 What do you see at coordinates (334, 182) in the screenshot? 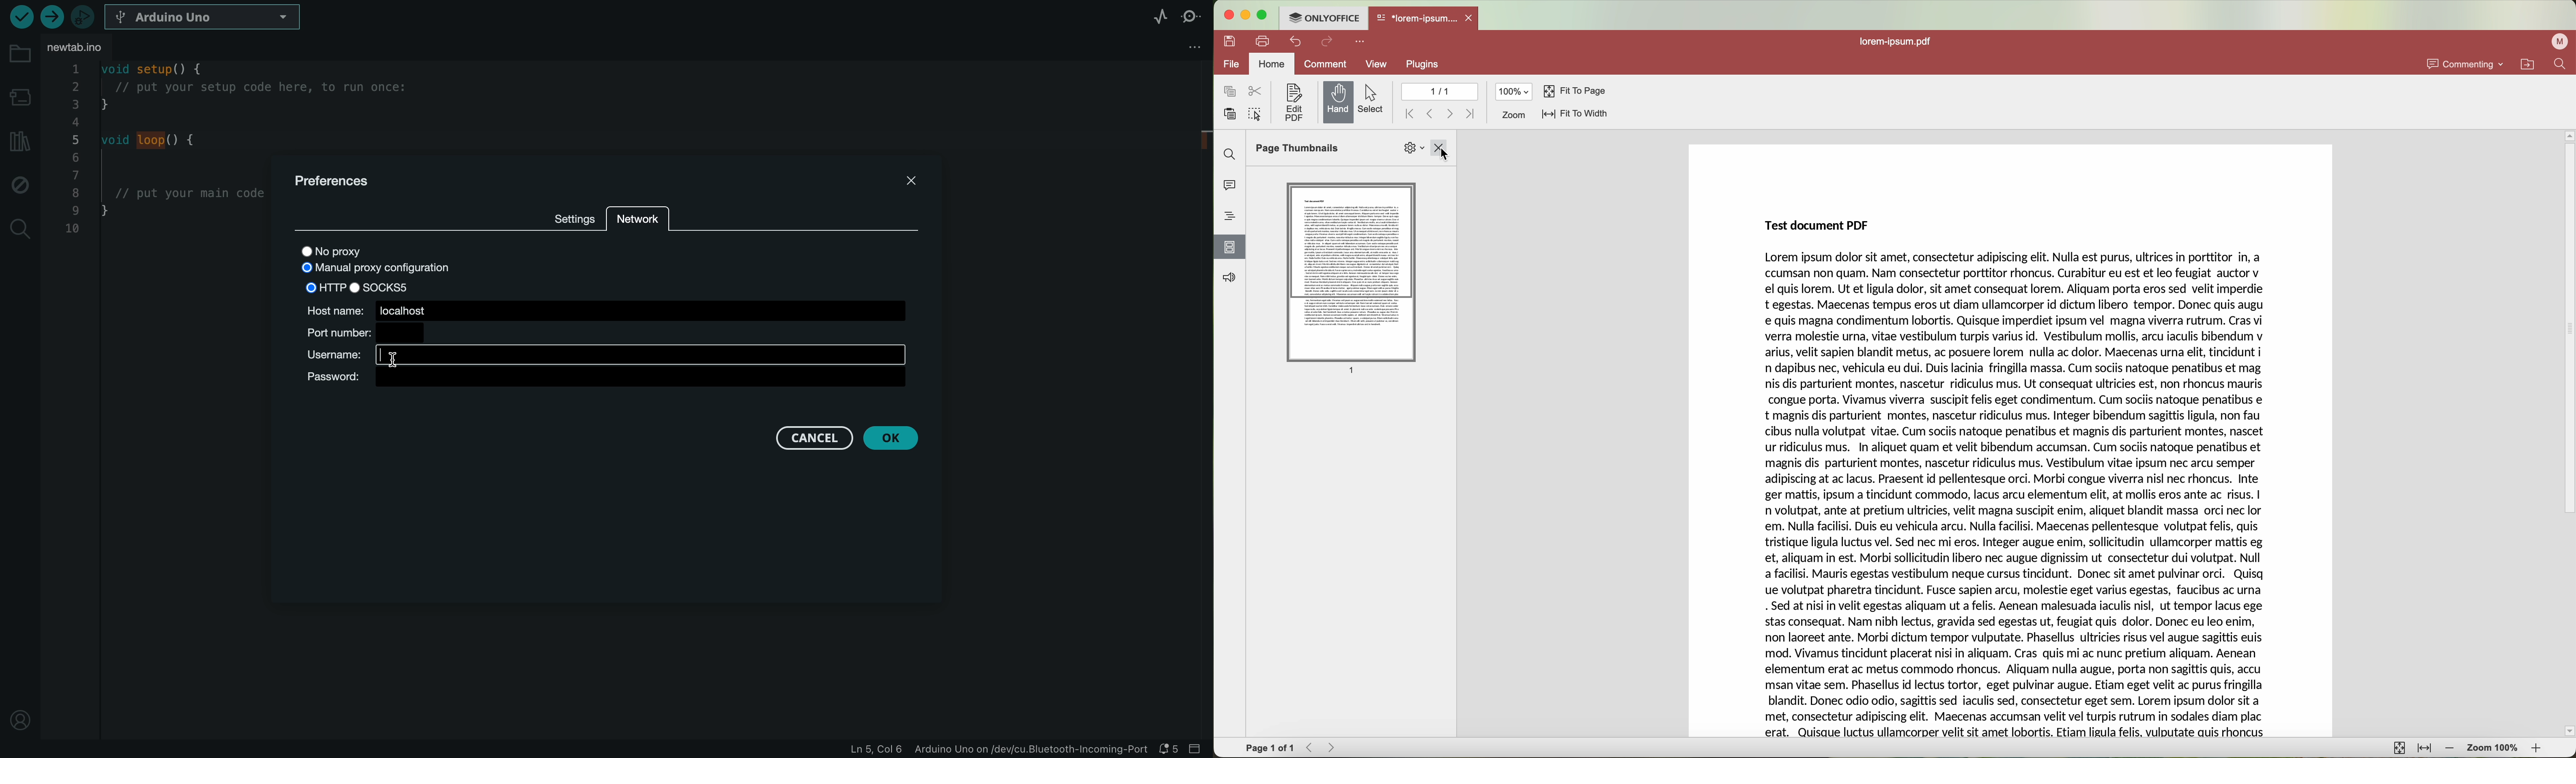
I see `prefernces` at bounding box center [334, 182].